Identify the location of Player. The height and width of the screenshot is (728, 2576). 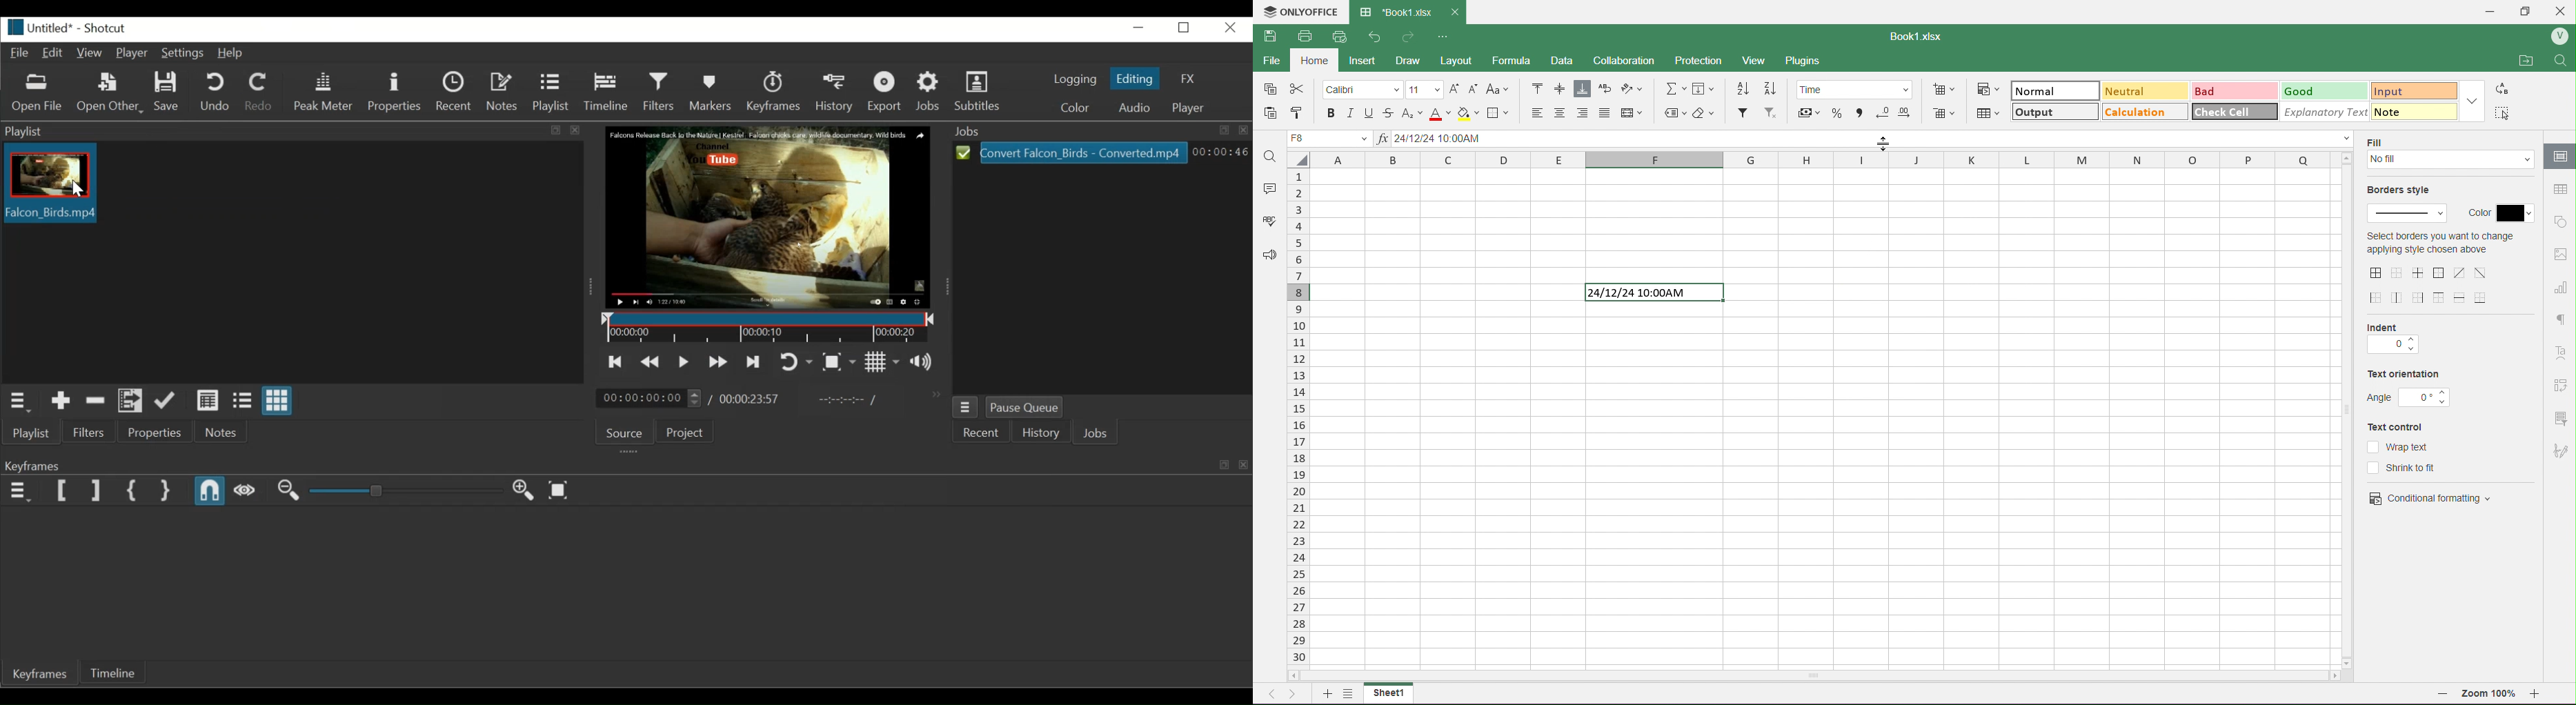
(1189, 109).